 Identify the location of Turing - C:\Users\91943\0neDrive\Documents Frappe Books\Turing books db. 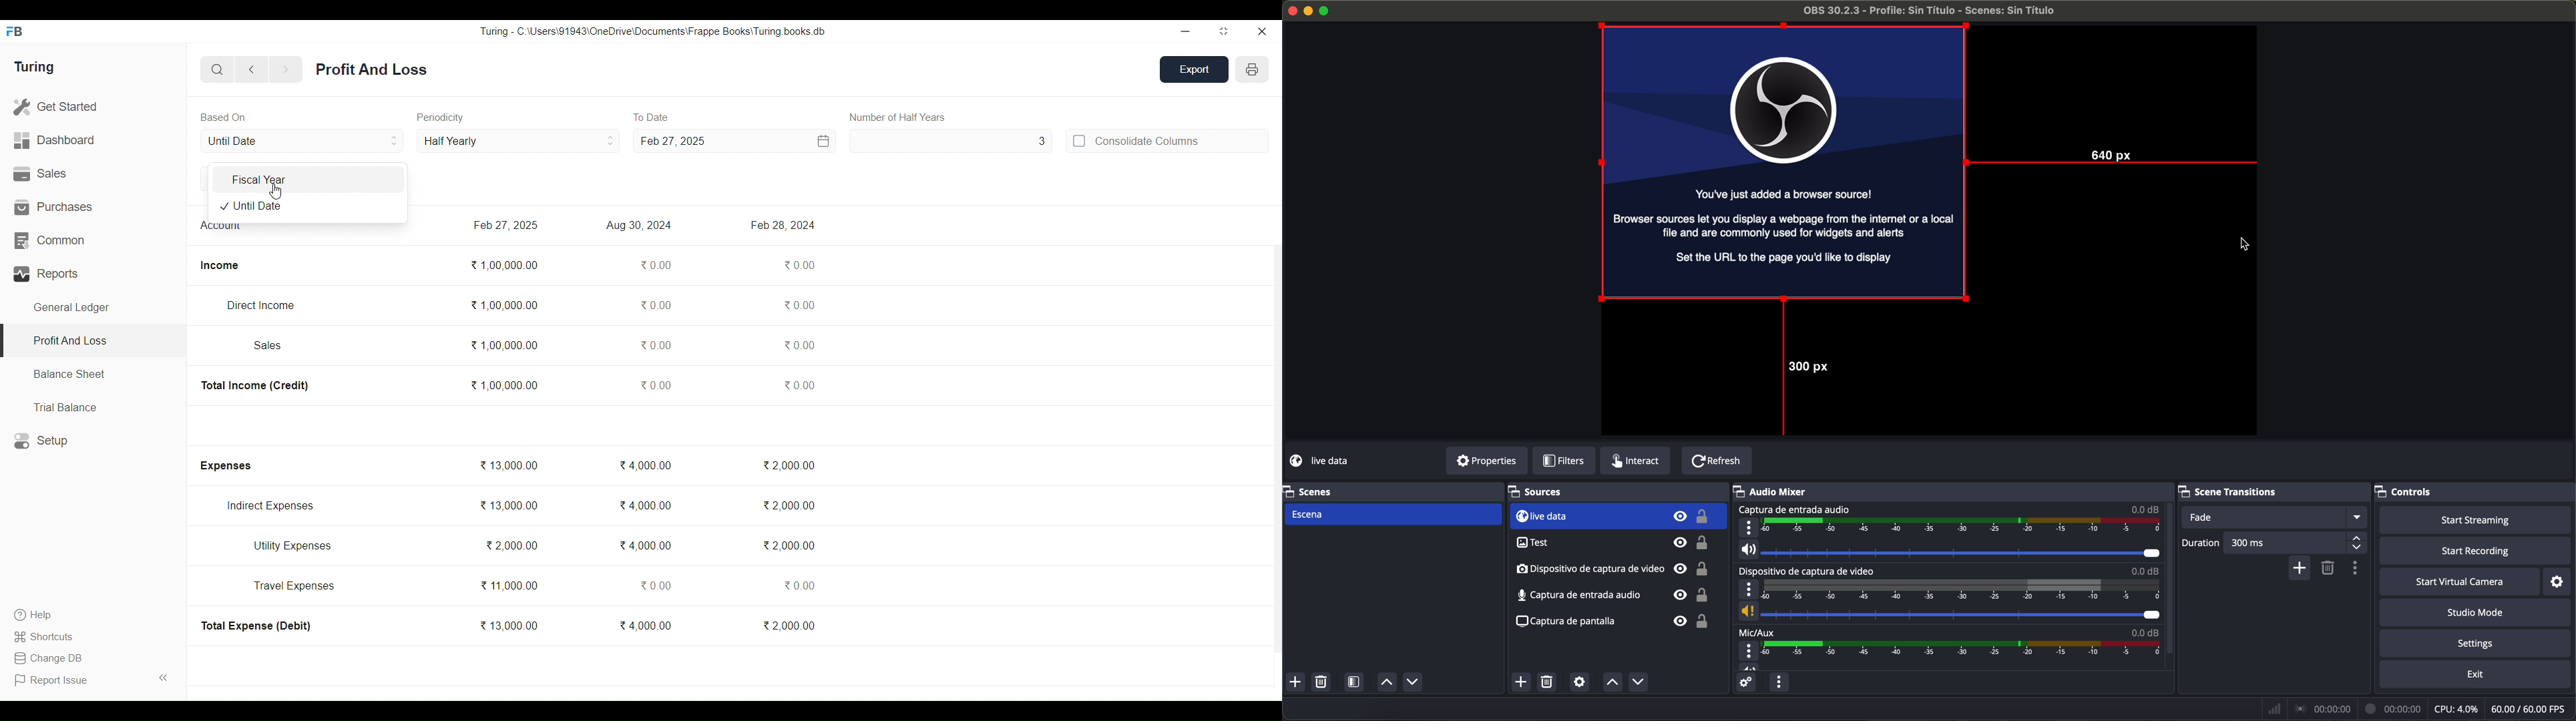
(653, 31).